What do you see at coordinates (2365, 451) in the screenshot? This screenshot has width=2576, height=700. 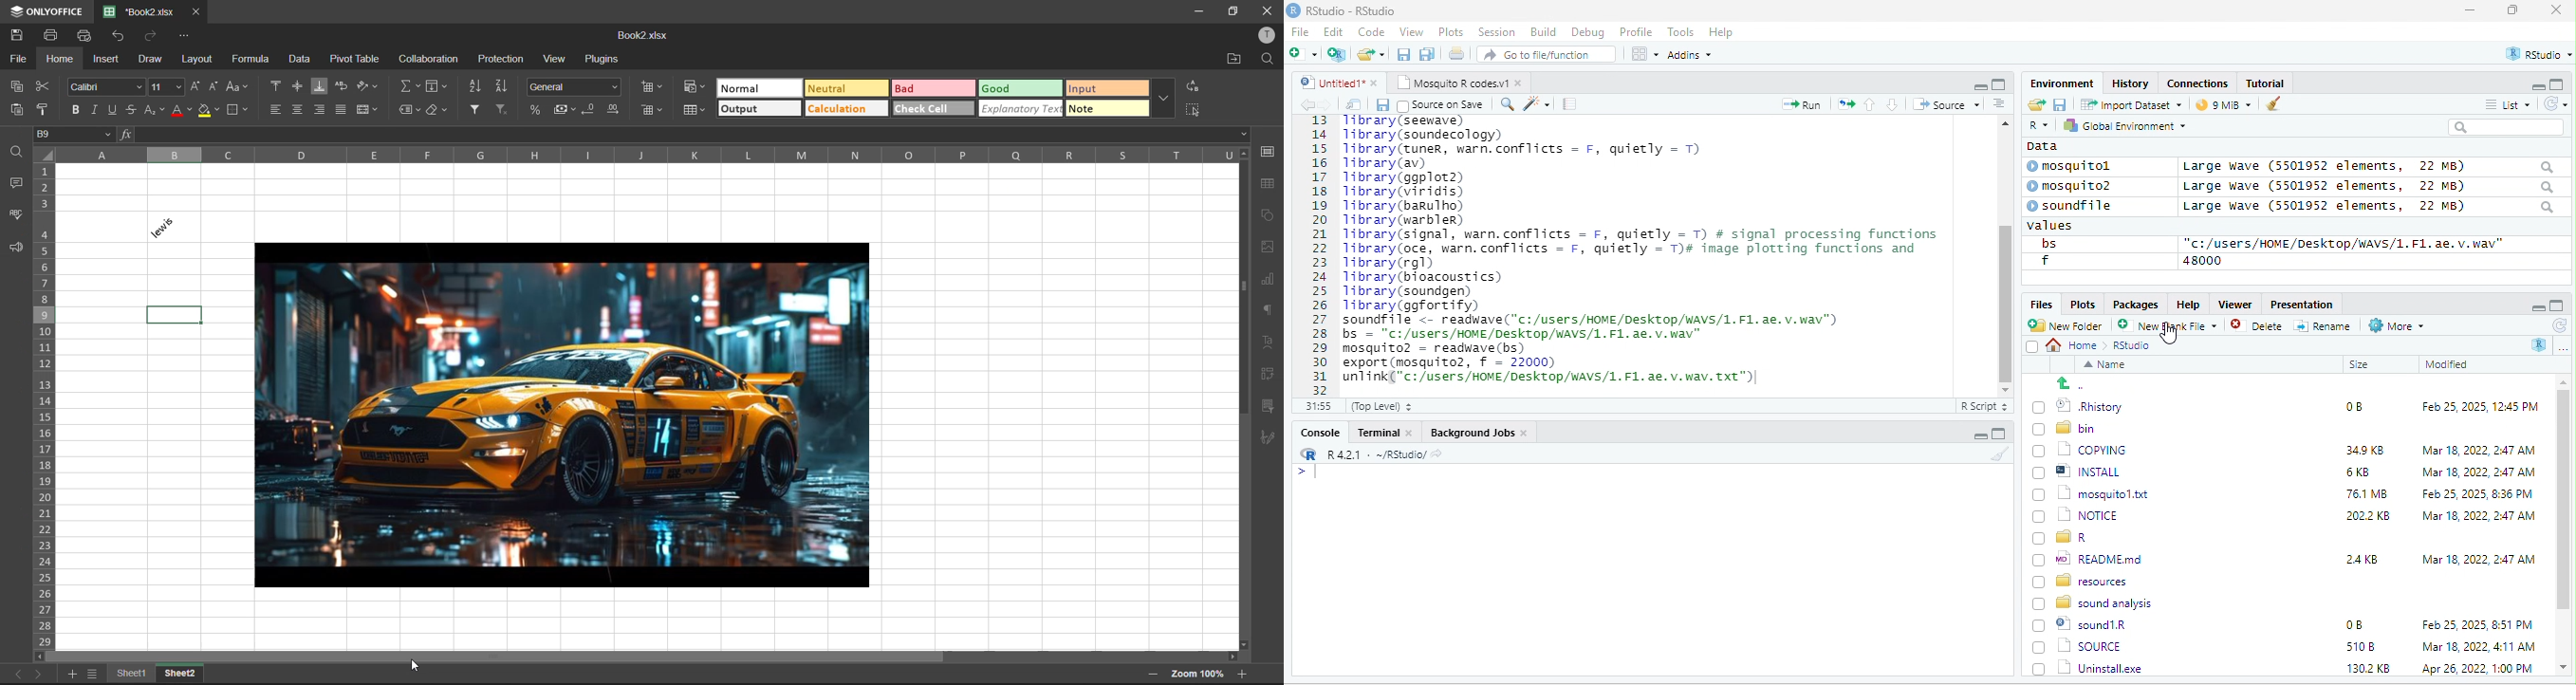 I see `349K8` at bounding box center [2365, 451].